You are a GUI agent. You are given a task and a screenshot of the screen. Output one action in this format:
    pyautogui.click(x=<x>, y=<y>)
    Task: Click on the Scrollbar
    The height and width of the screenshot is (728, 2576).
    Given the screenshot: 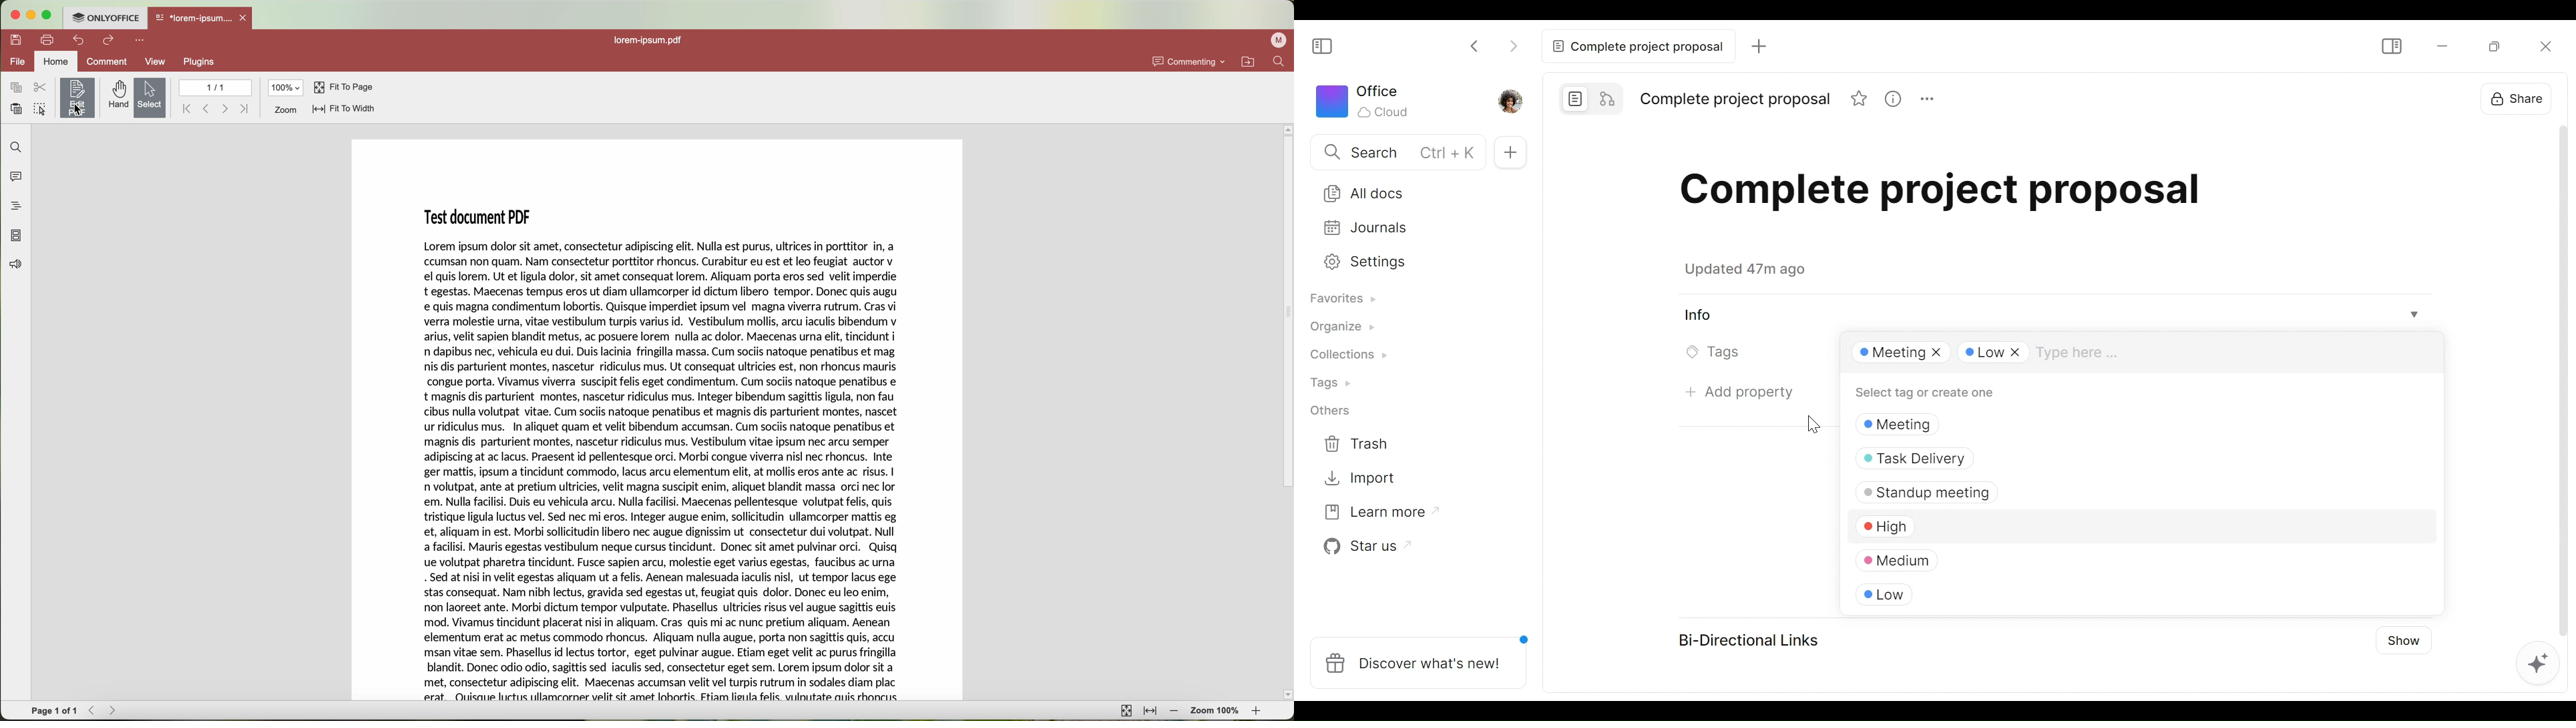 What is the action you would take?
    pyautogui.click(x=2557, y=377)
    